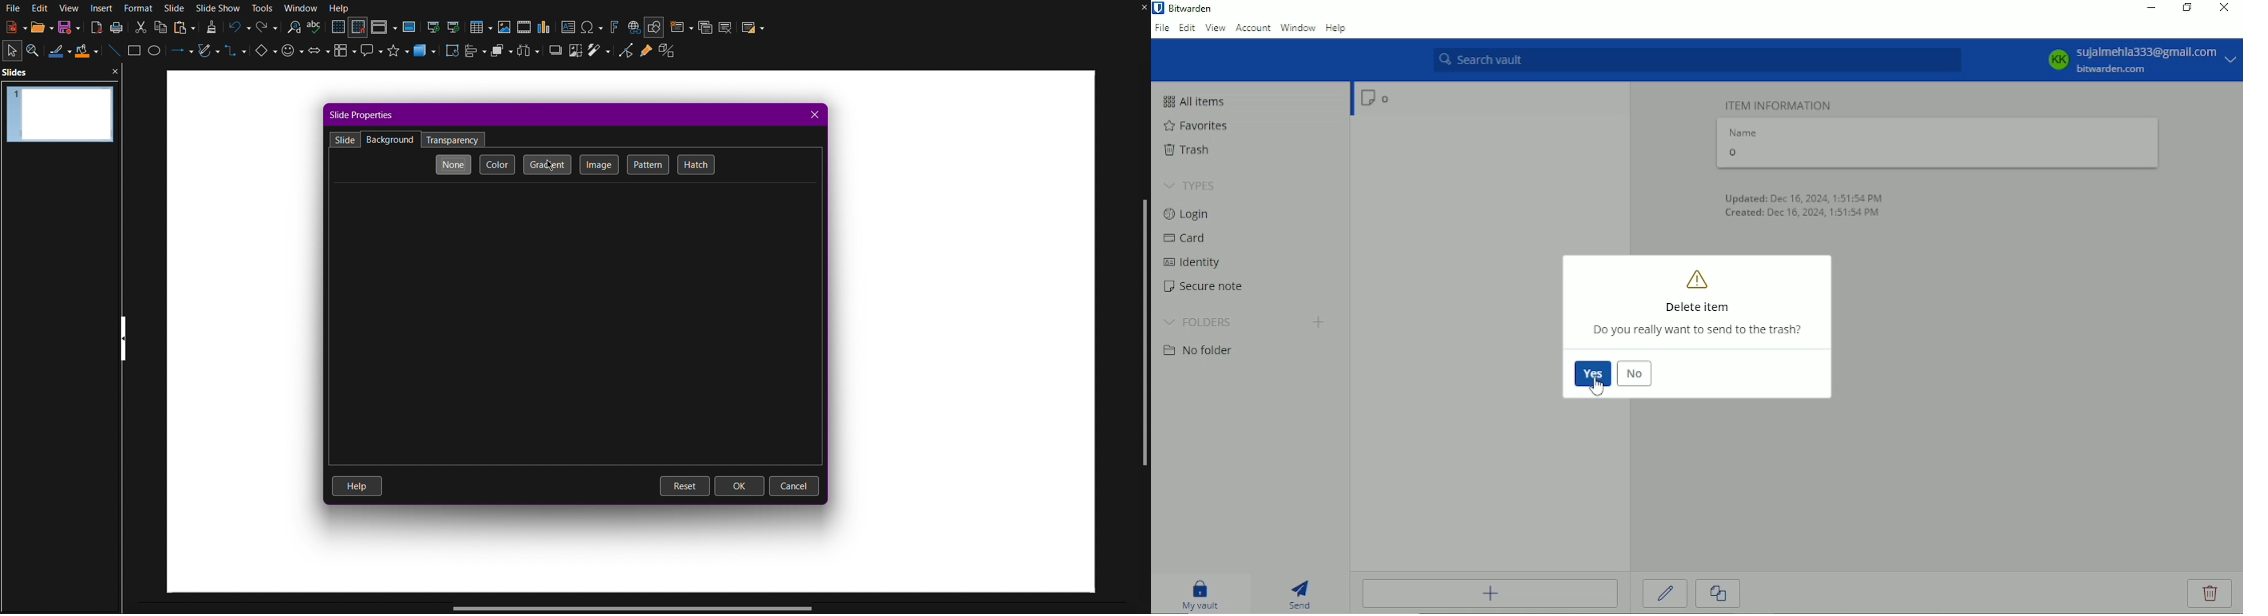  Describe the element at coordinates (1746, 132) in the screenshot. I see `Name` at that location.